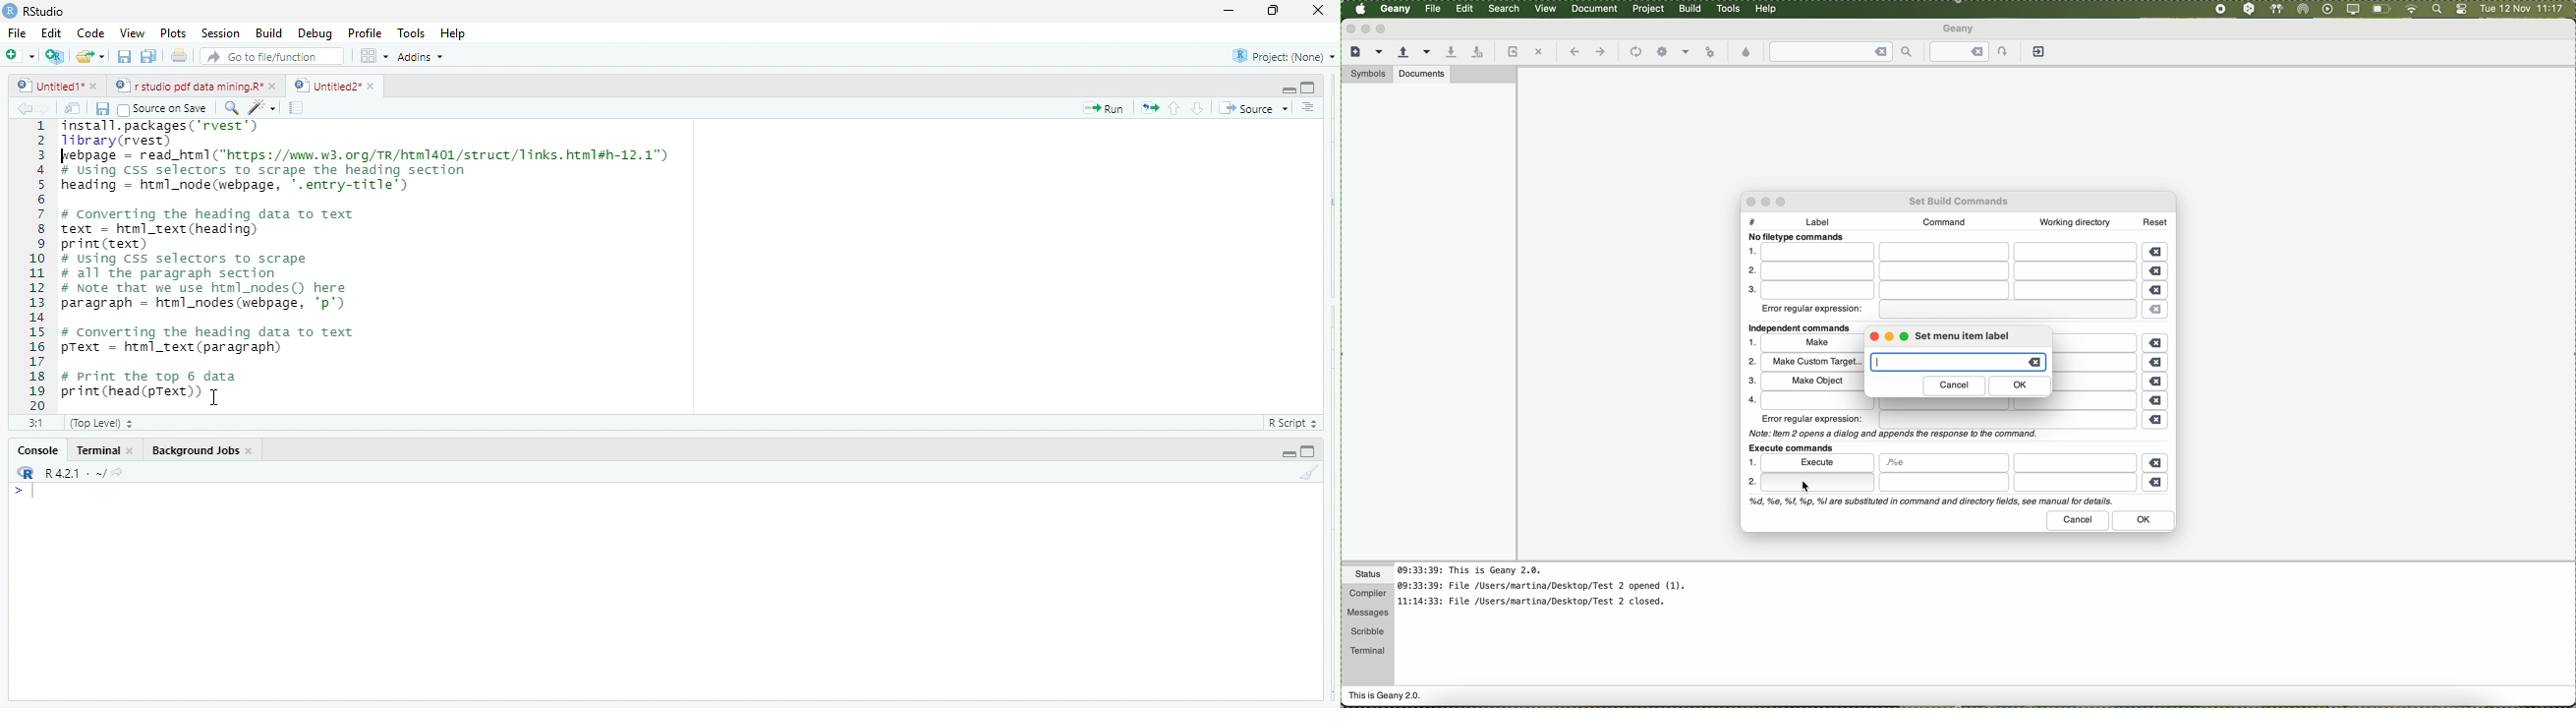 This screenshot has width=2576, height=728. I want to click on close, so click(251, 450).